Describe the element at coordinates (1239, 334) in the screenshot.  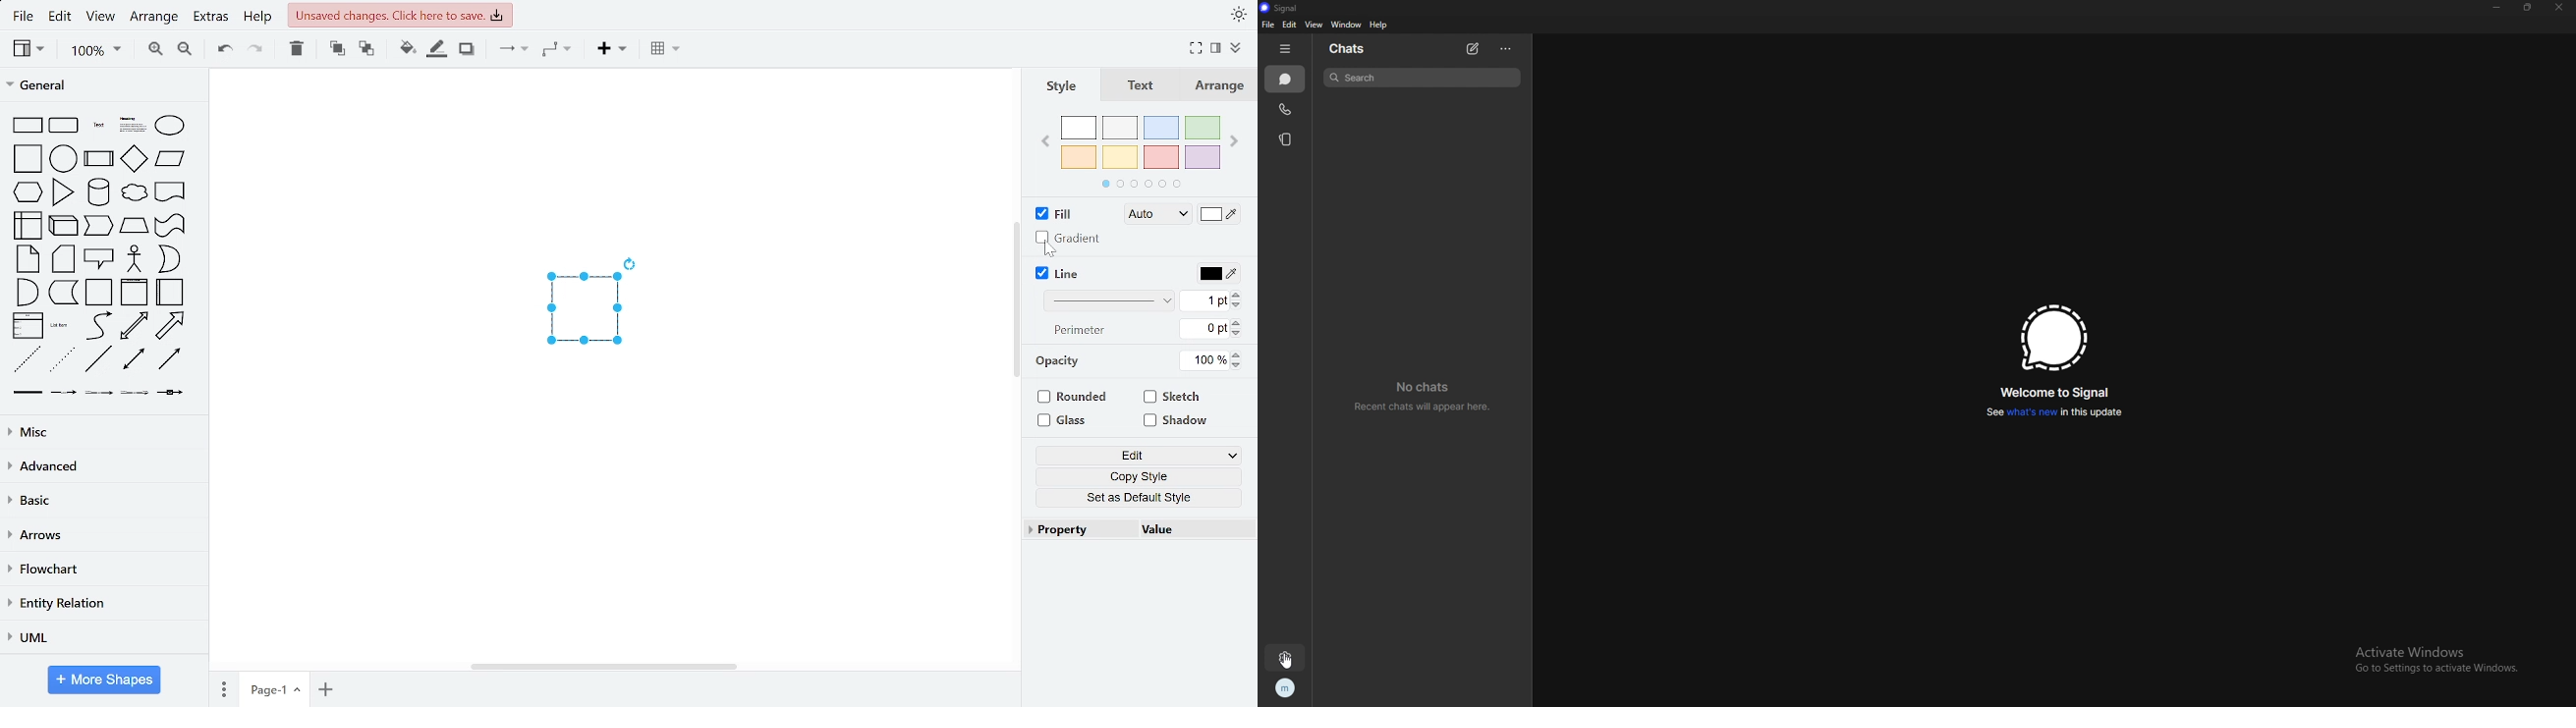
I see `decrease width` at that location.